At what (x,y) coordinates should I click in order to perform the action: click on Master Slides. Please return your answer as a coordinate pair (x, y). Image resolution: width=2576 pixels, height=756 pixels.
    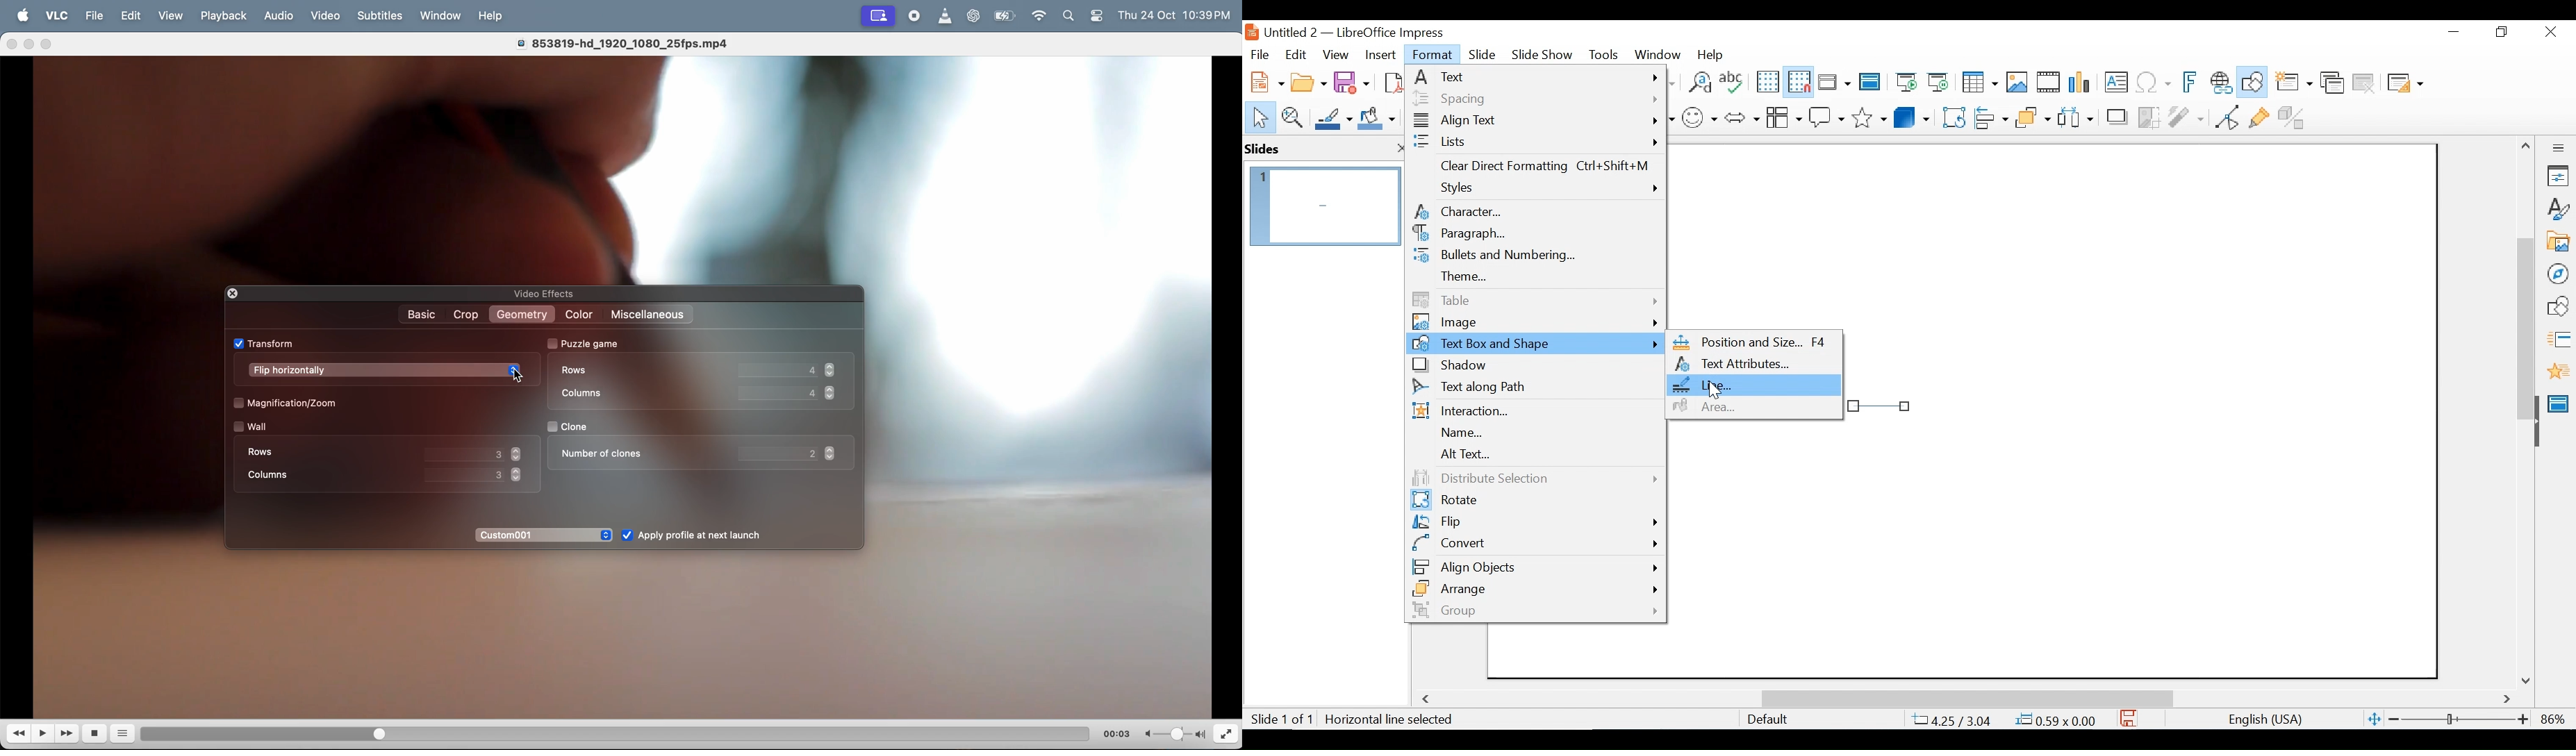
    Looking at the image, I should click on (1870, 83).